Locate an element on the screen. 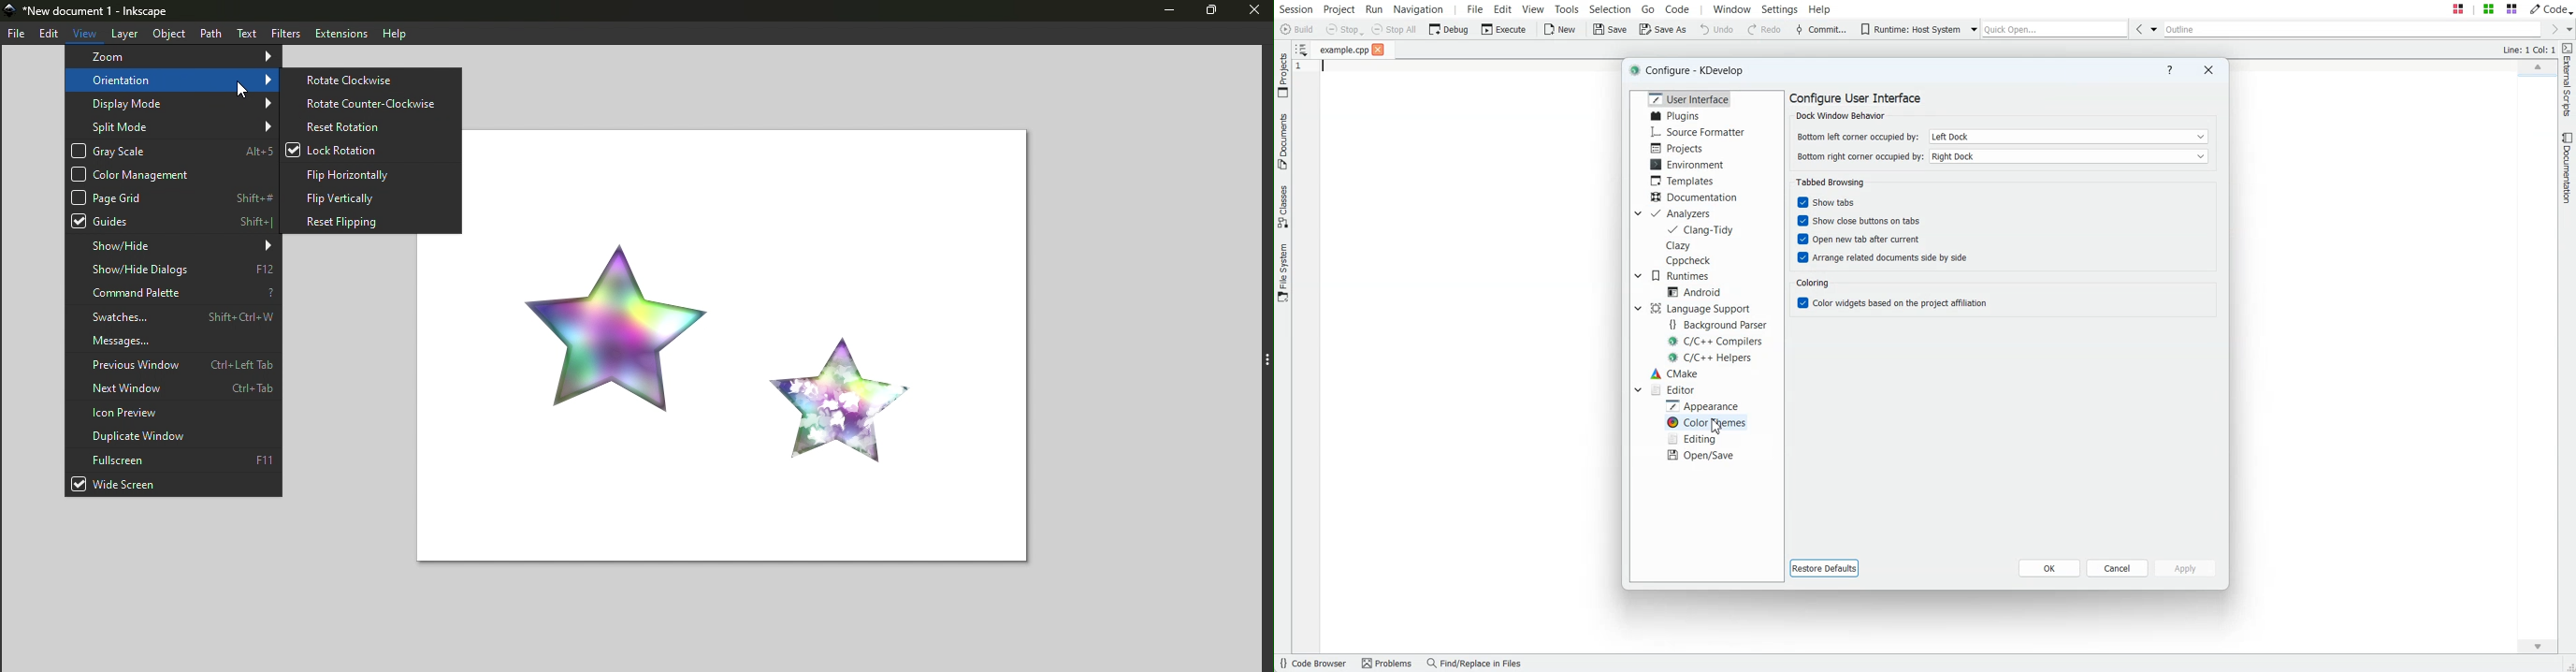  Gray scale is located at coordinates (172, 152).